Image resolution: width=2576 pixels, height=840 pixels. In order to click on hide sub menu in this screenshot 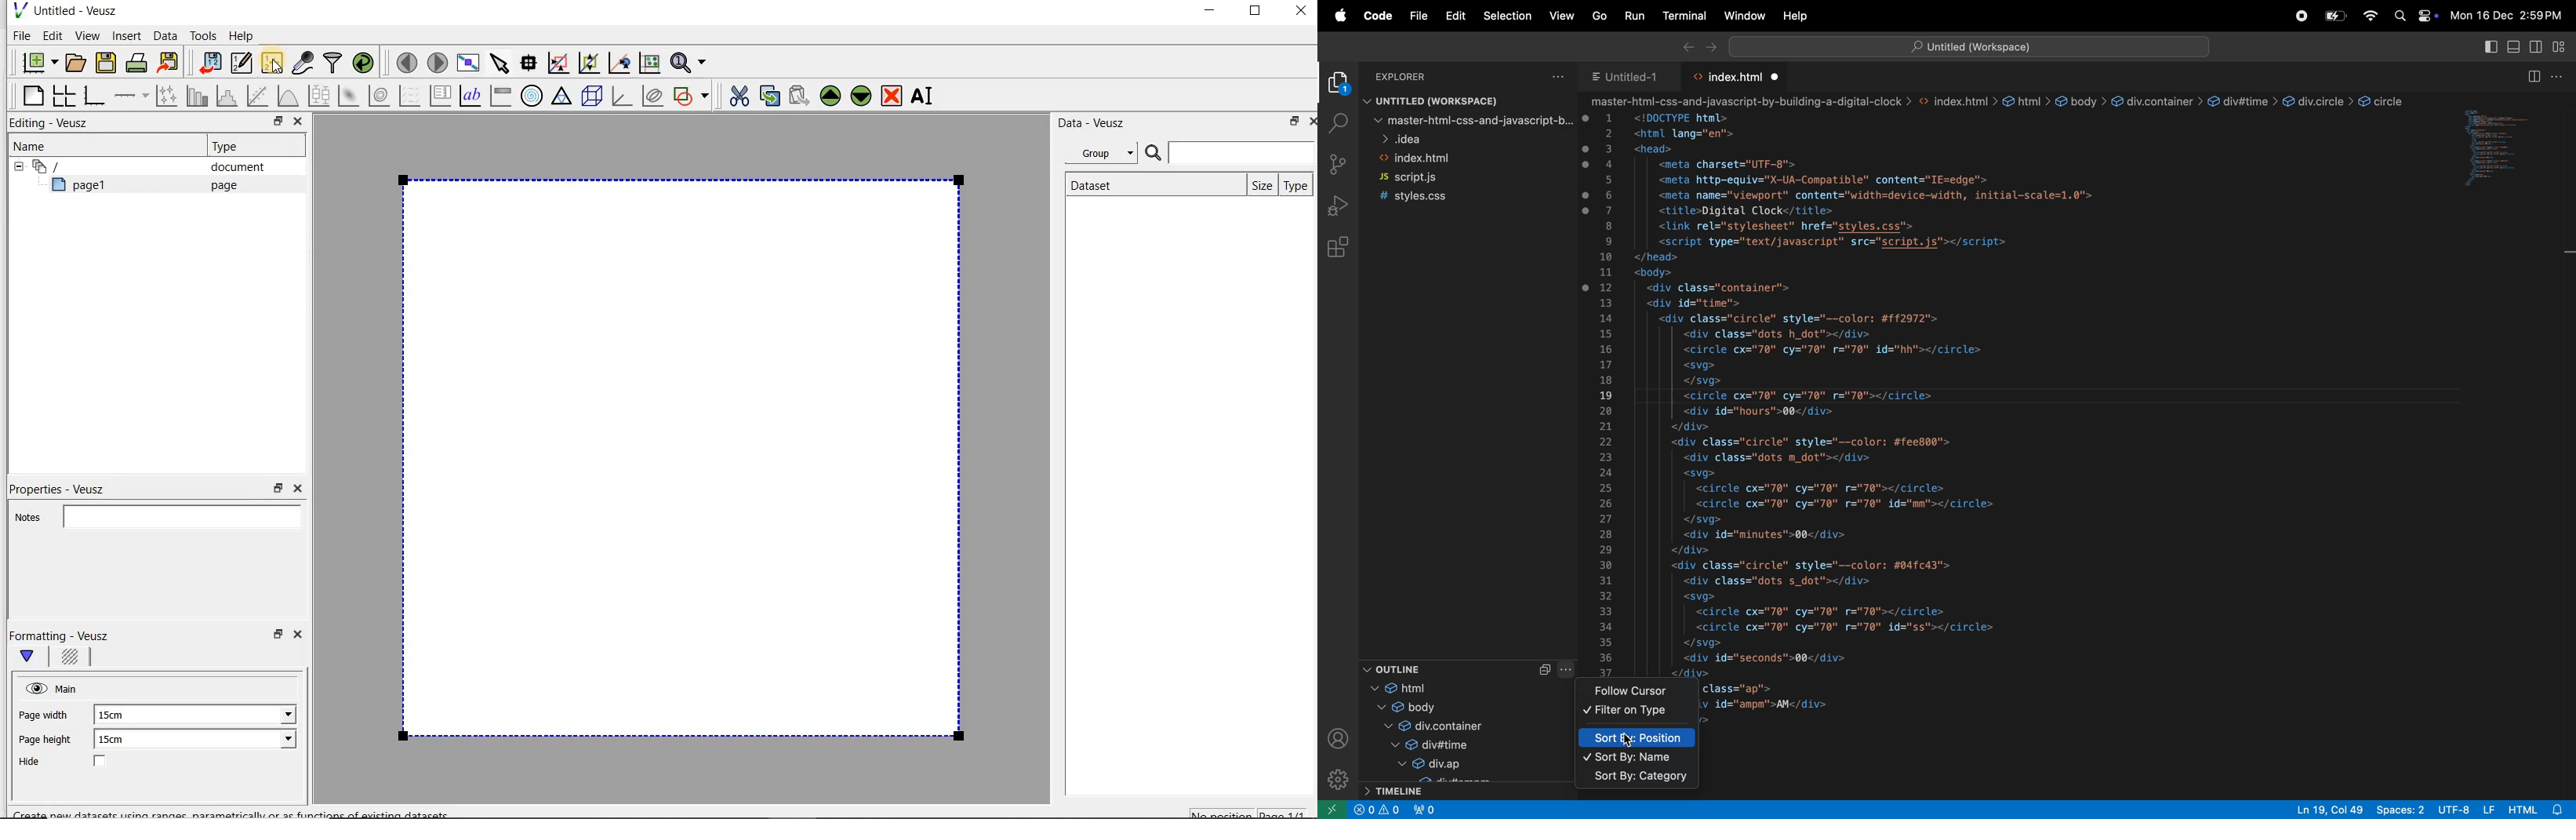, I will do `click(15, 165)`.